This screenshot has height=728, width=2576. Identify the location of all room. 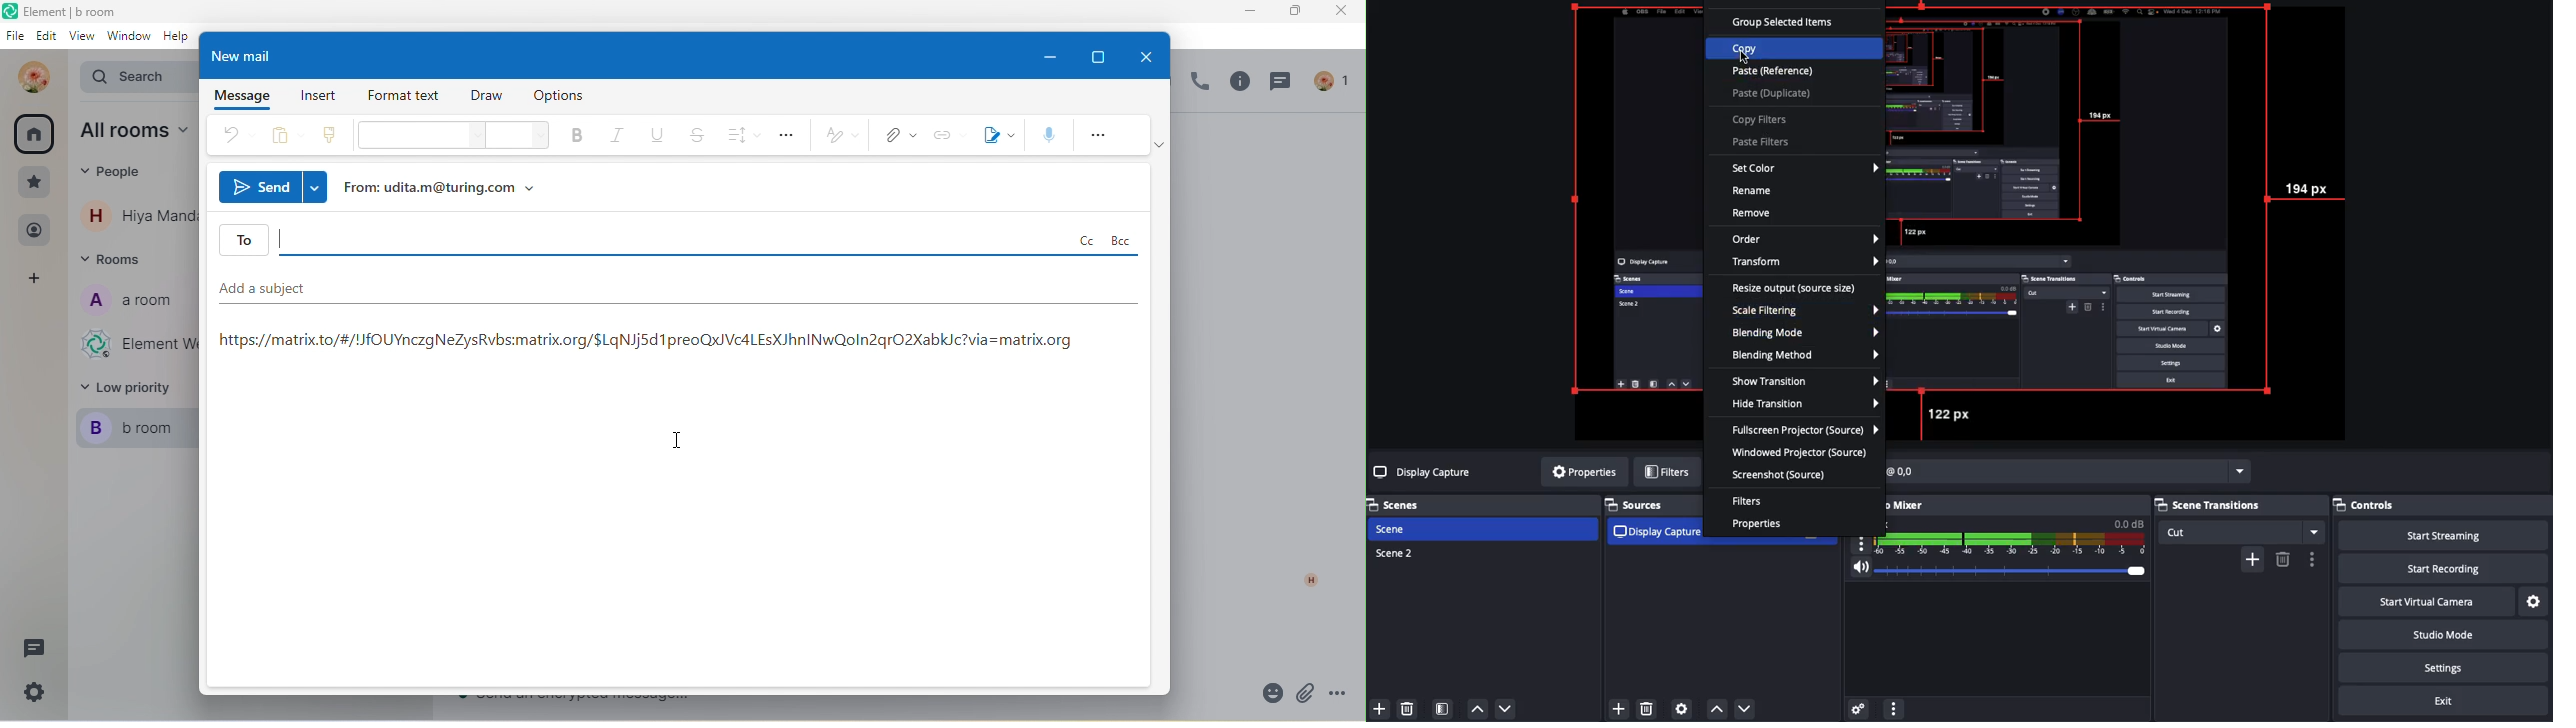
(35, 138).